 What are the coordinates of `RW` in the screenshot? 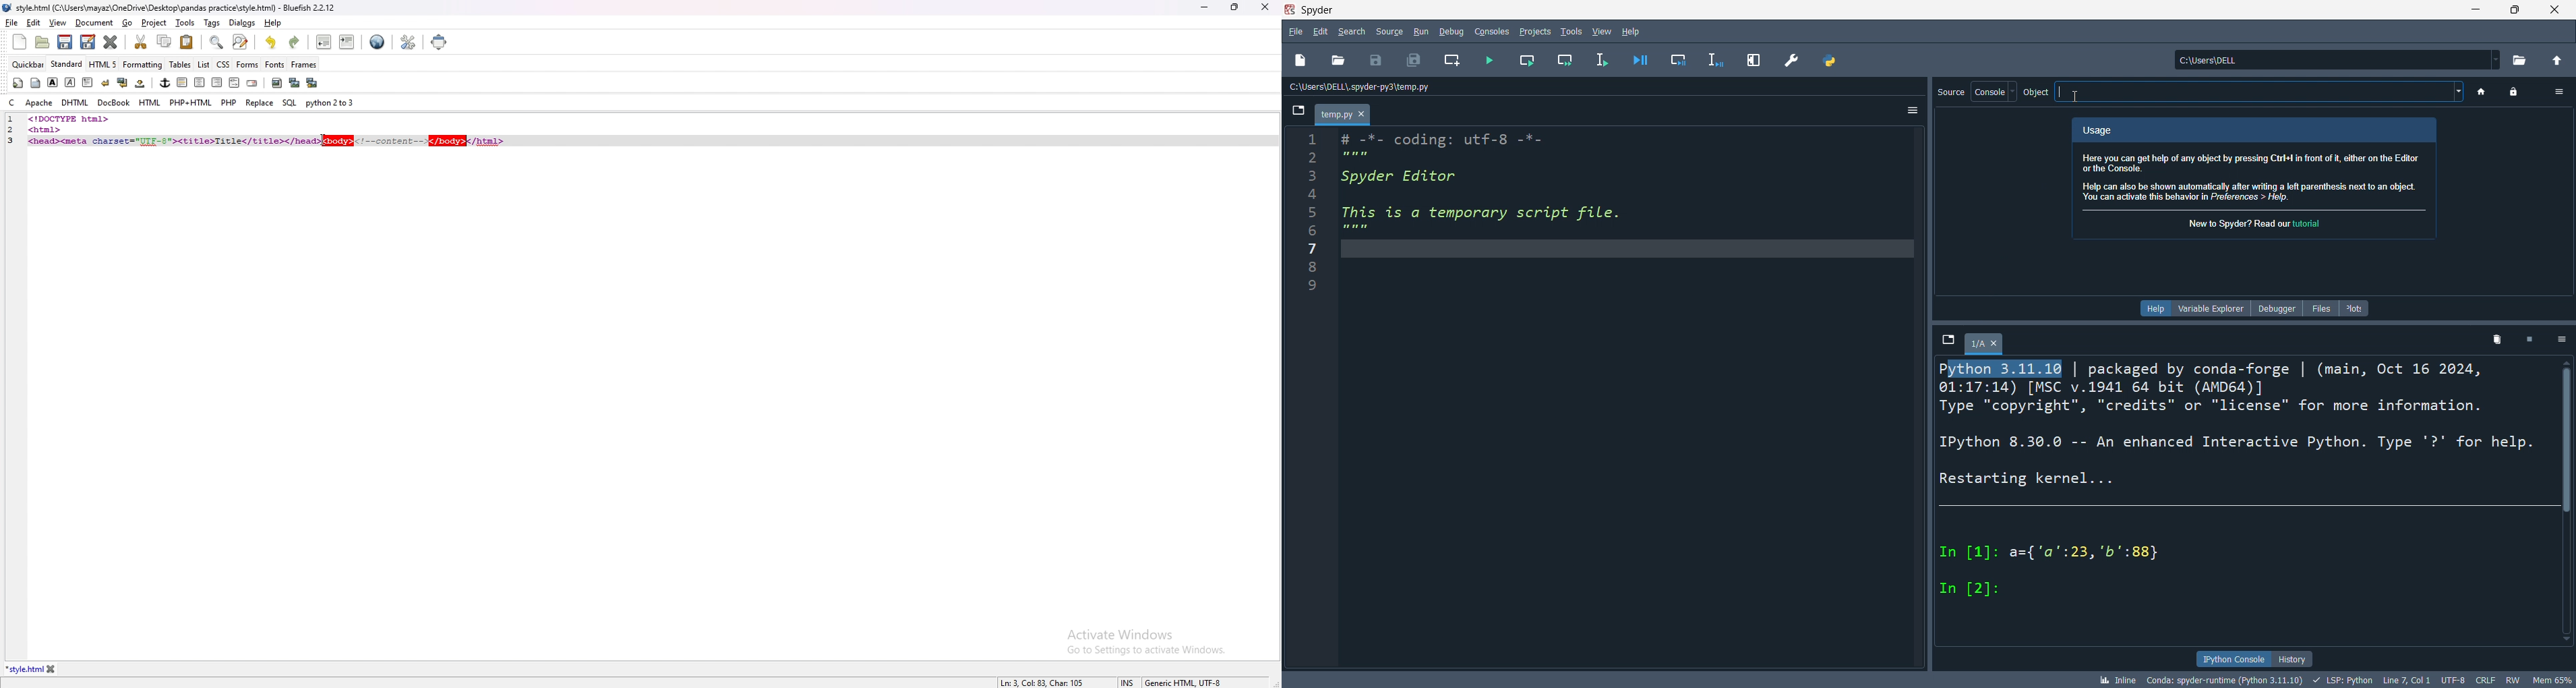 It's located at (2515, 679).